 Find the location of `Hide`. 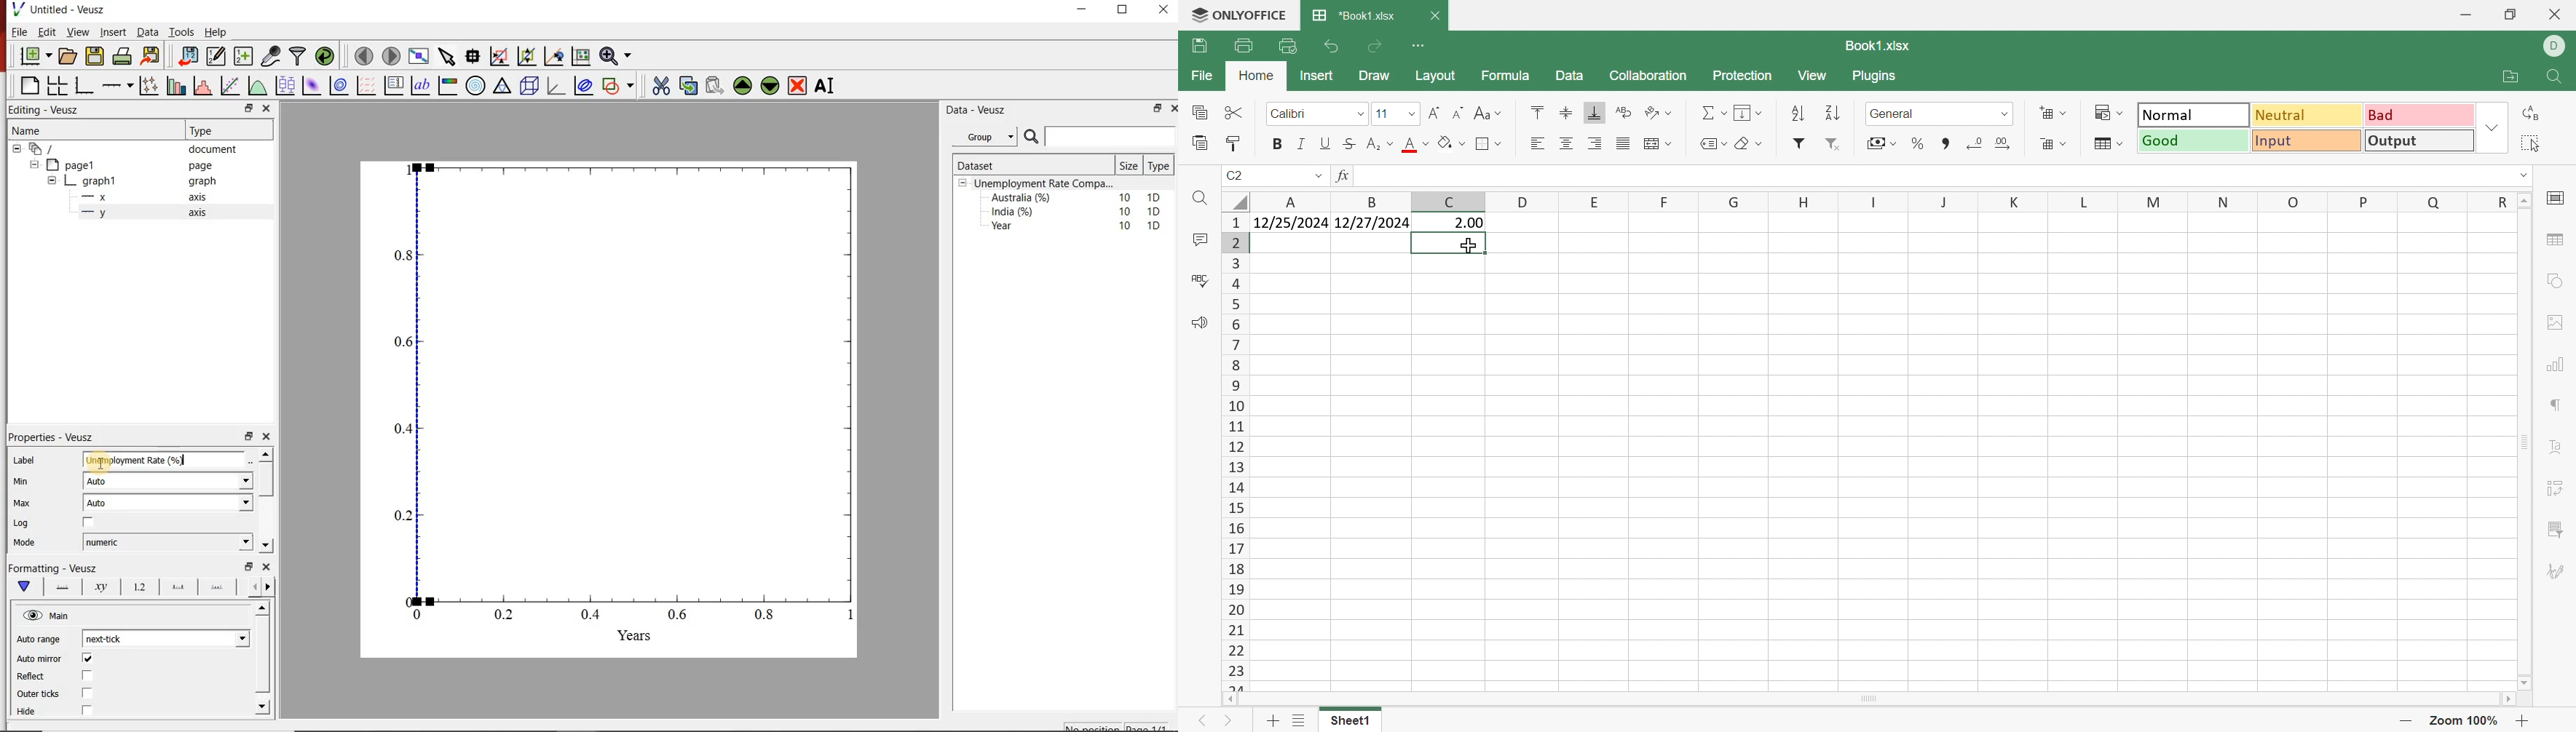

Hide is located at coordinates (27, 711).